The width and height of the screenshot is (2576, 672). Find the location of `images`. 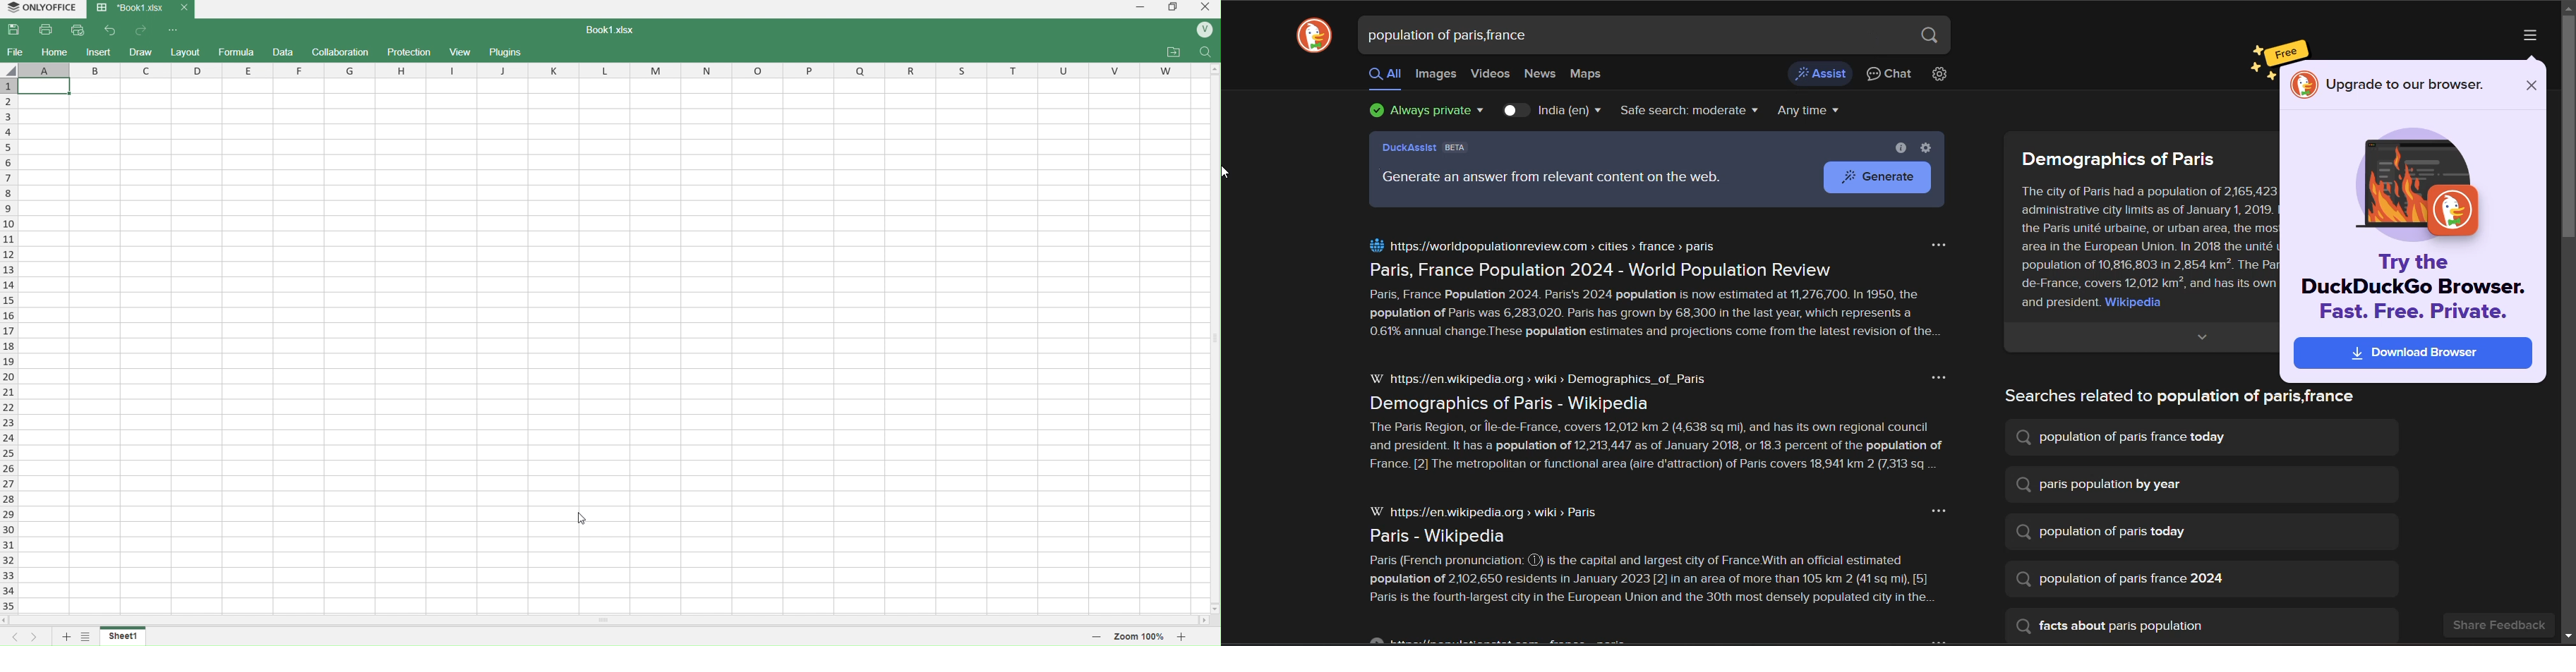

images is located at coordinates (1436, 75).